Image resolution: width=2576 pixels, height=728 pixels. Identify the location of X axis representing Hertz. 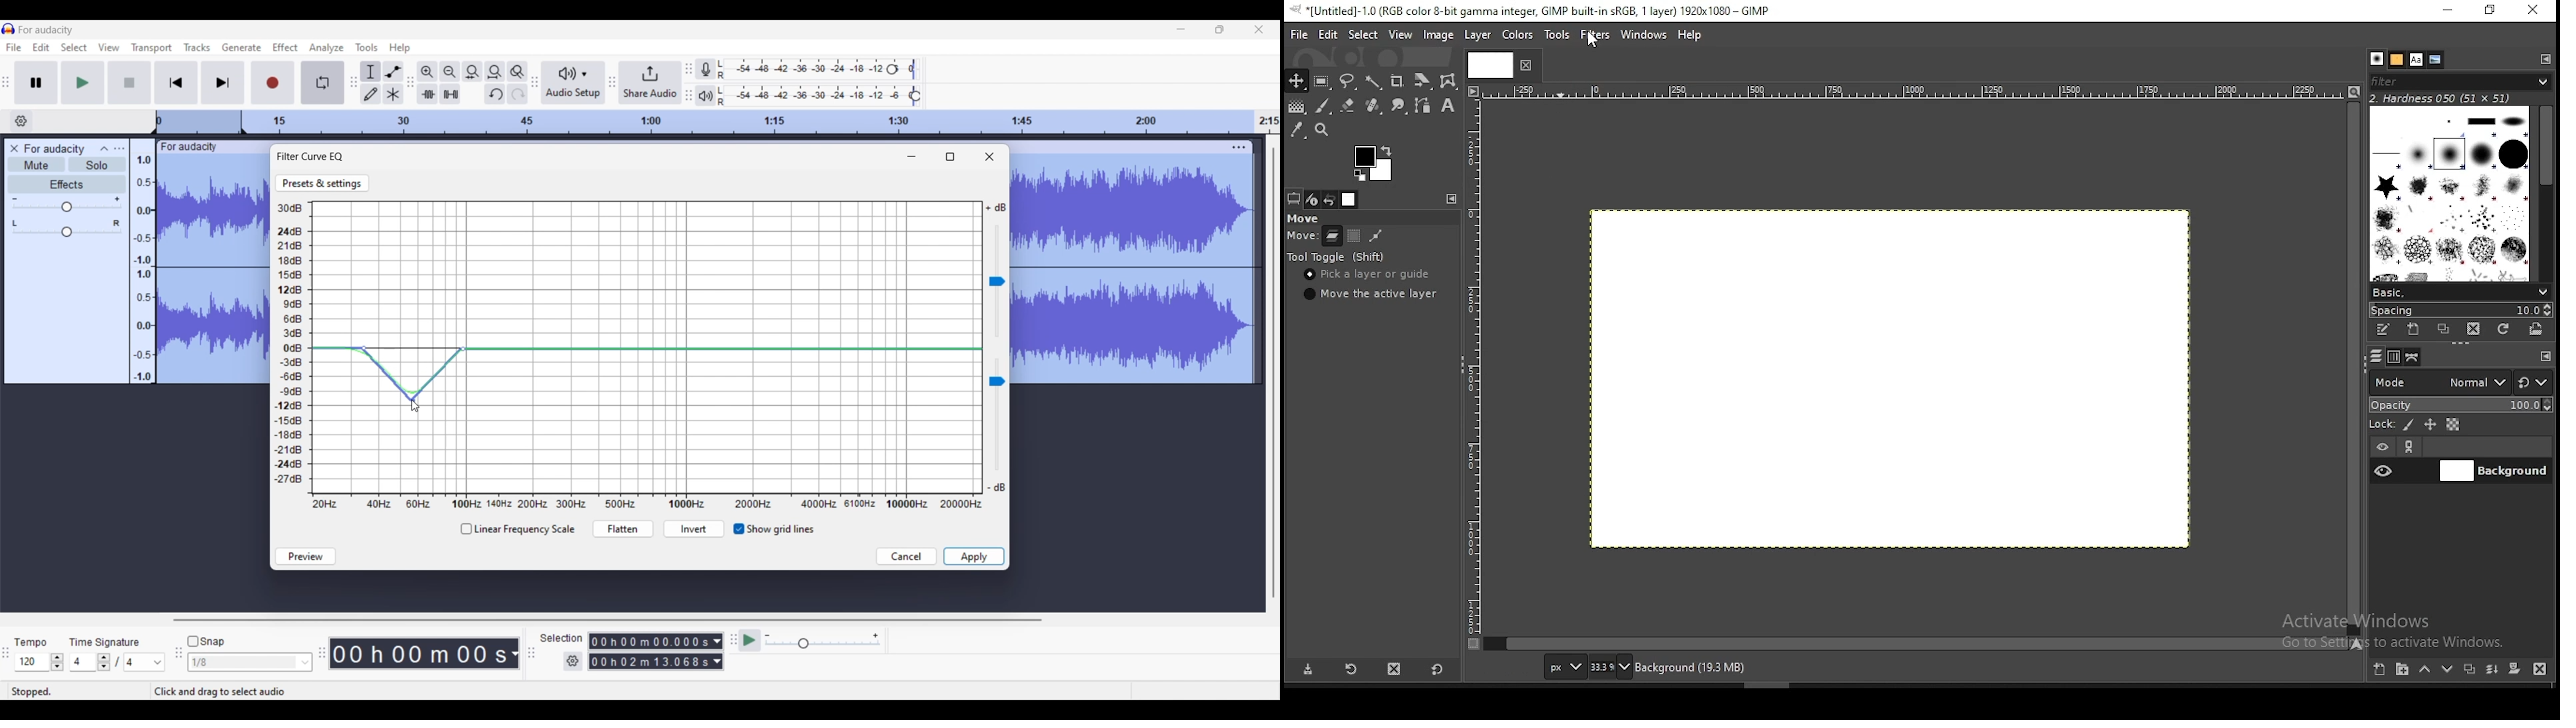
(647, 504).